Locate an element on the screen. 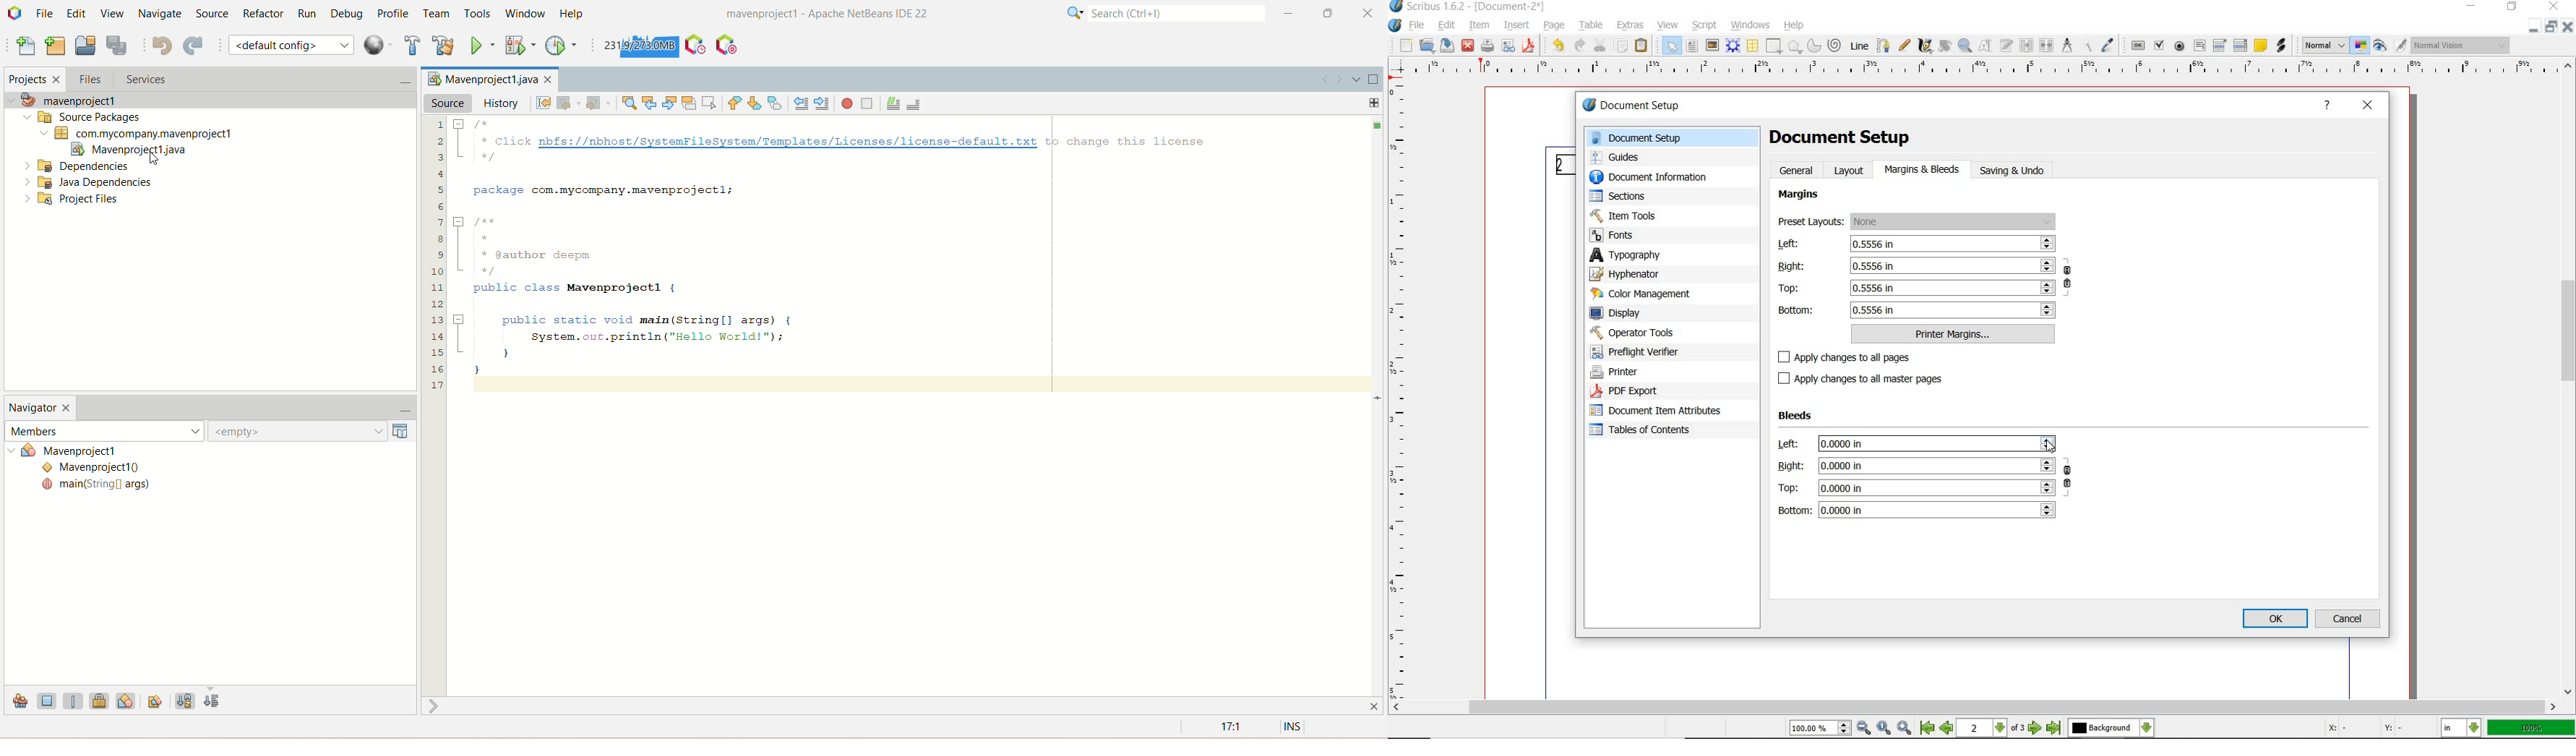  bottom is located at coordinates (1916, 510).